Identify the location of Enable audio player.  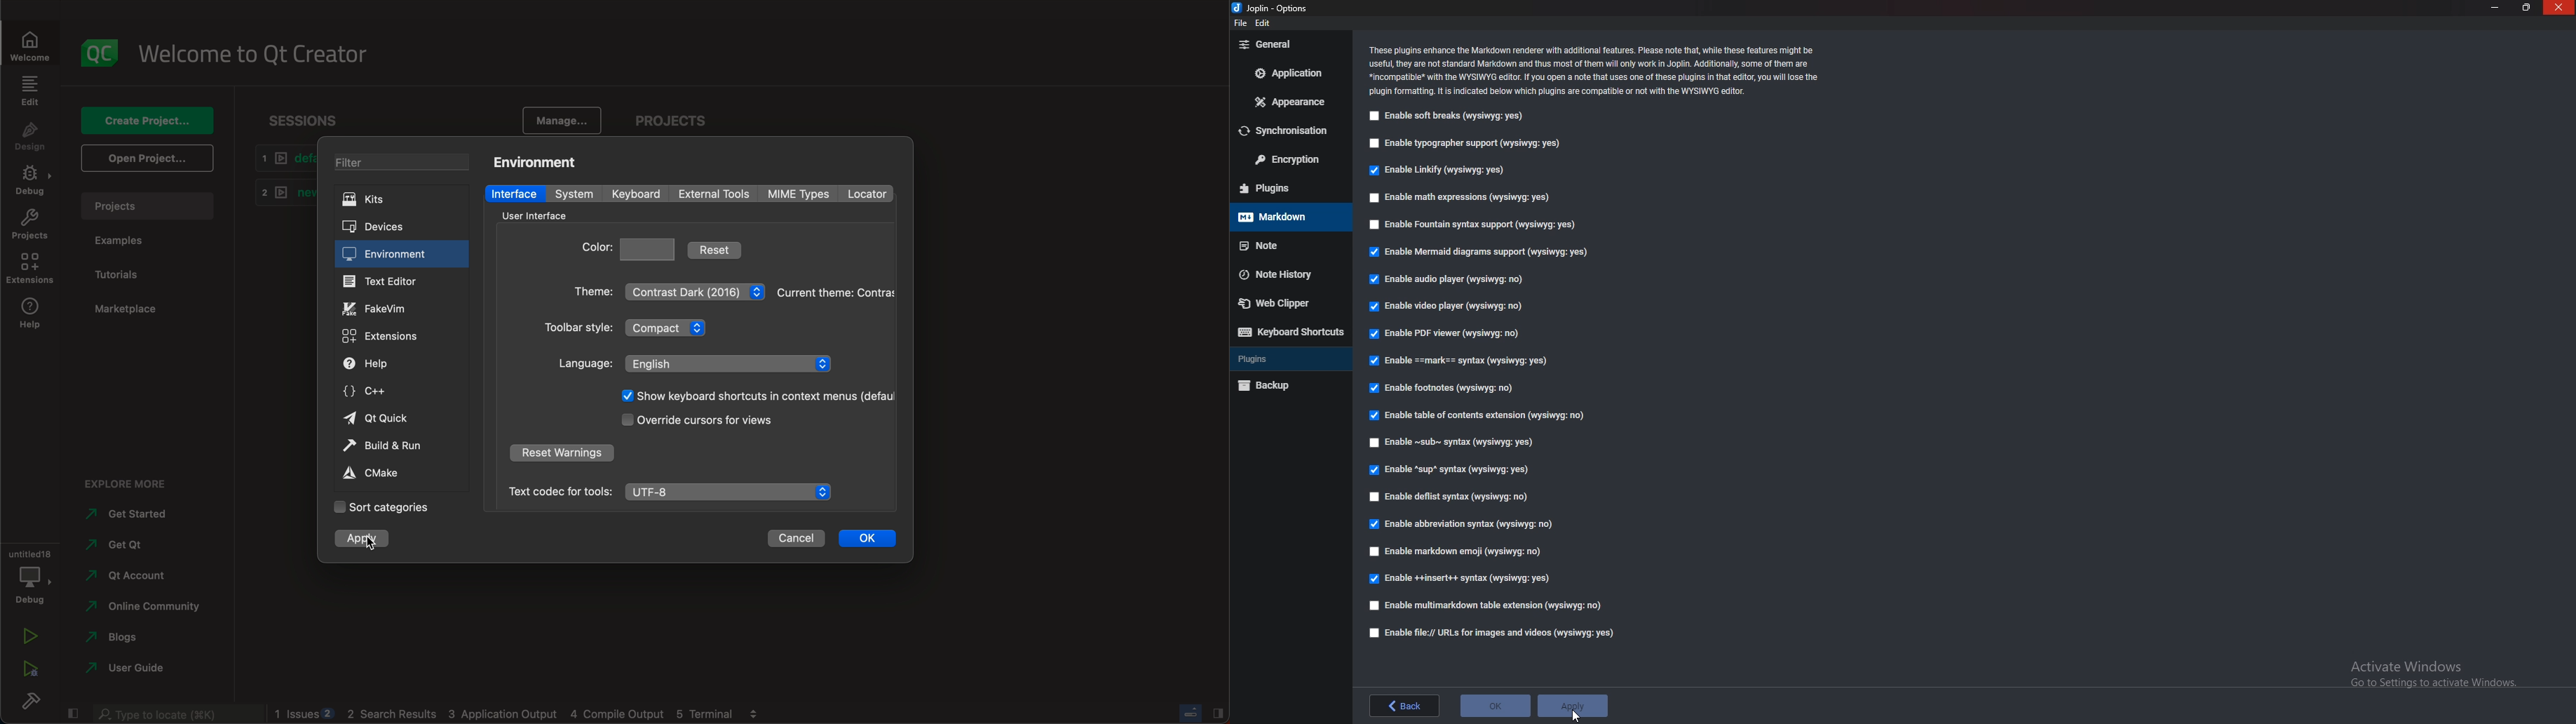
(1446, 280).